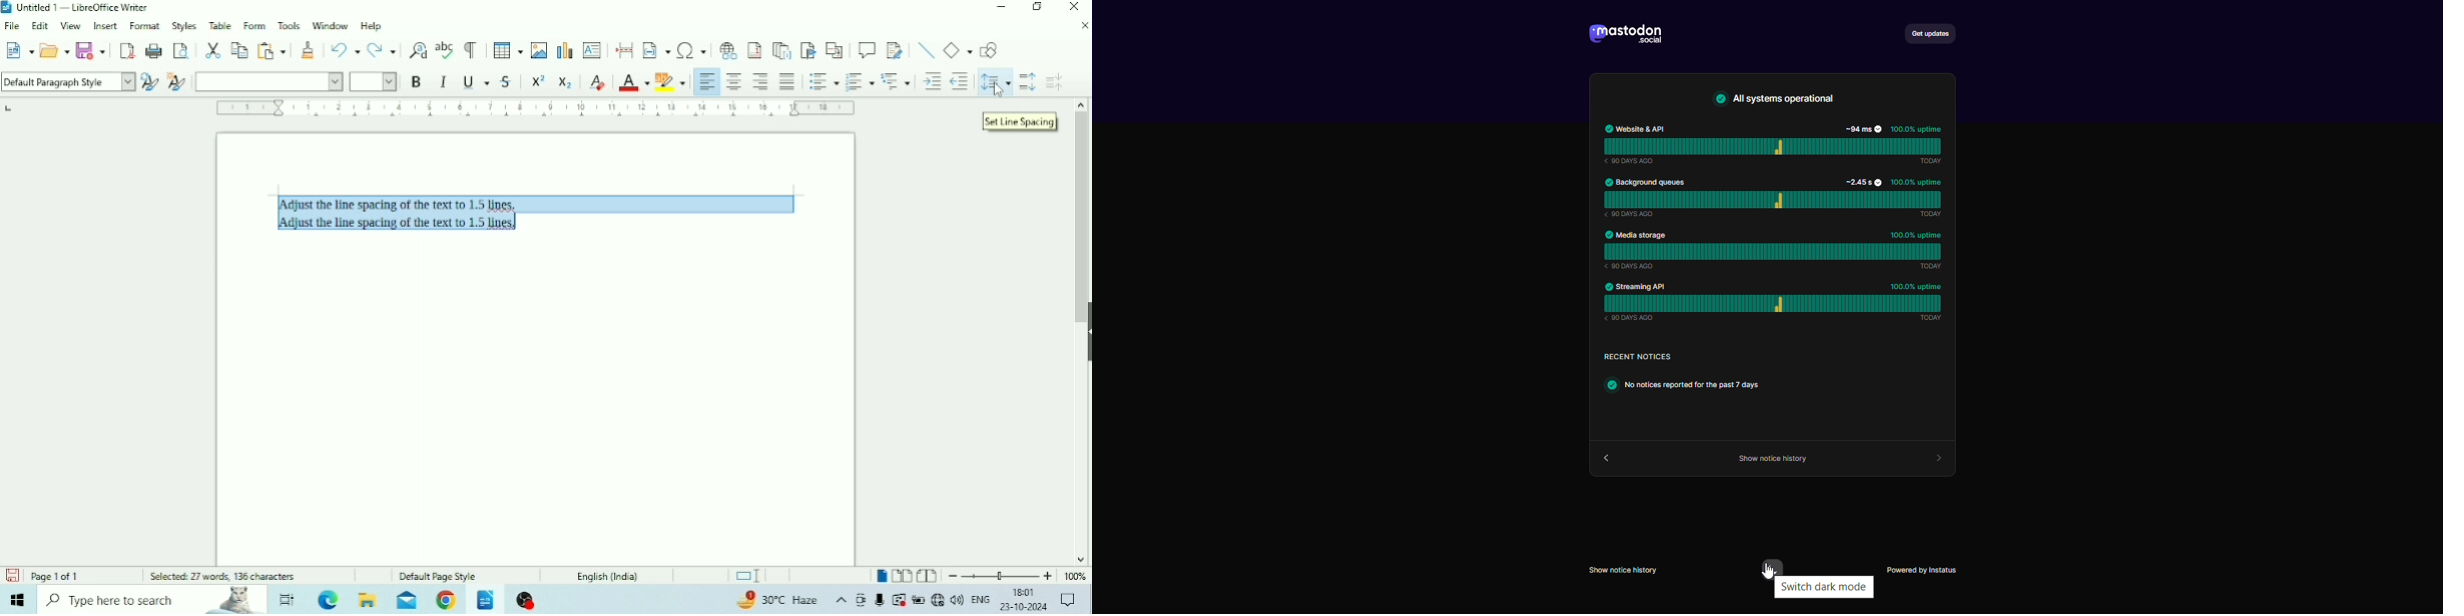 This screenshot has width=2464, height=616. What do you see at coordinates (706, 81) in the screenshot?
I see `Align Left` at bounding box center [706, 81].